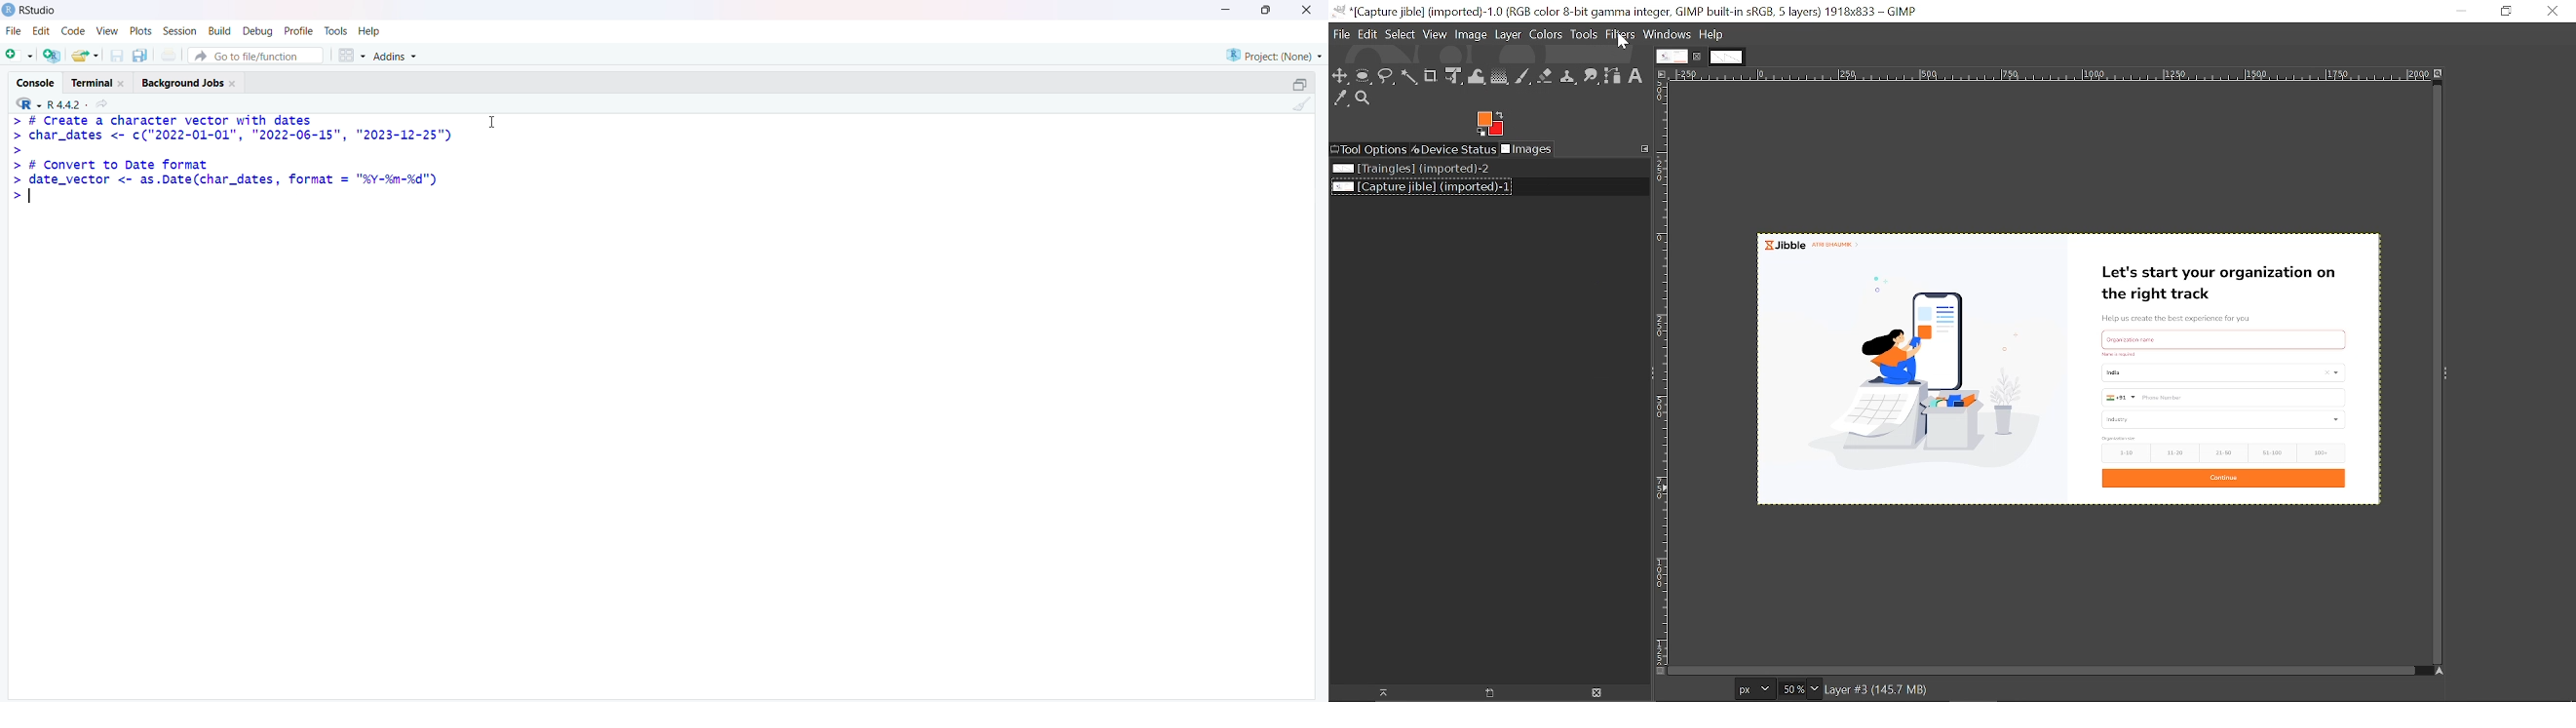 The width and height of the screenshot is (2576, 728). Describe the element at coordinates (41, 34) in the screenshot. I see `Edit` at that location.